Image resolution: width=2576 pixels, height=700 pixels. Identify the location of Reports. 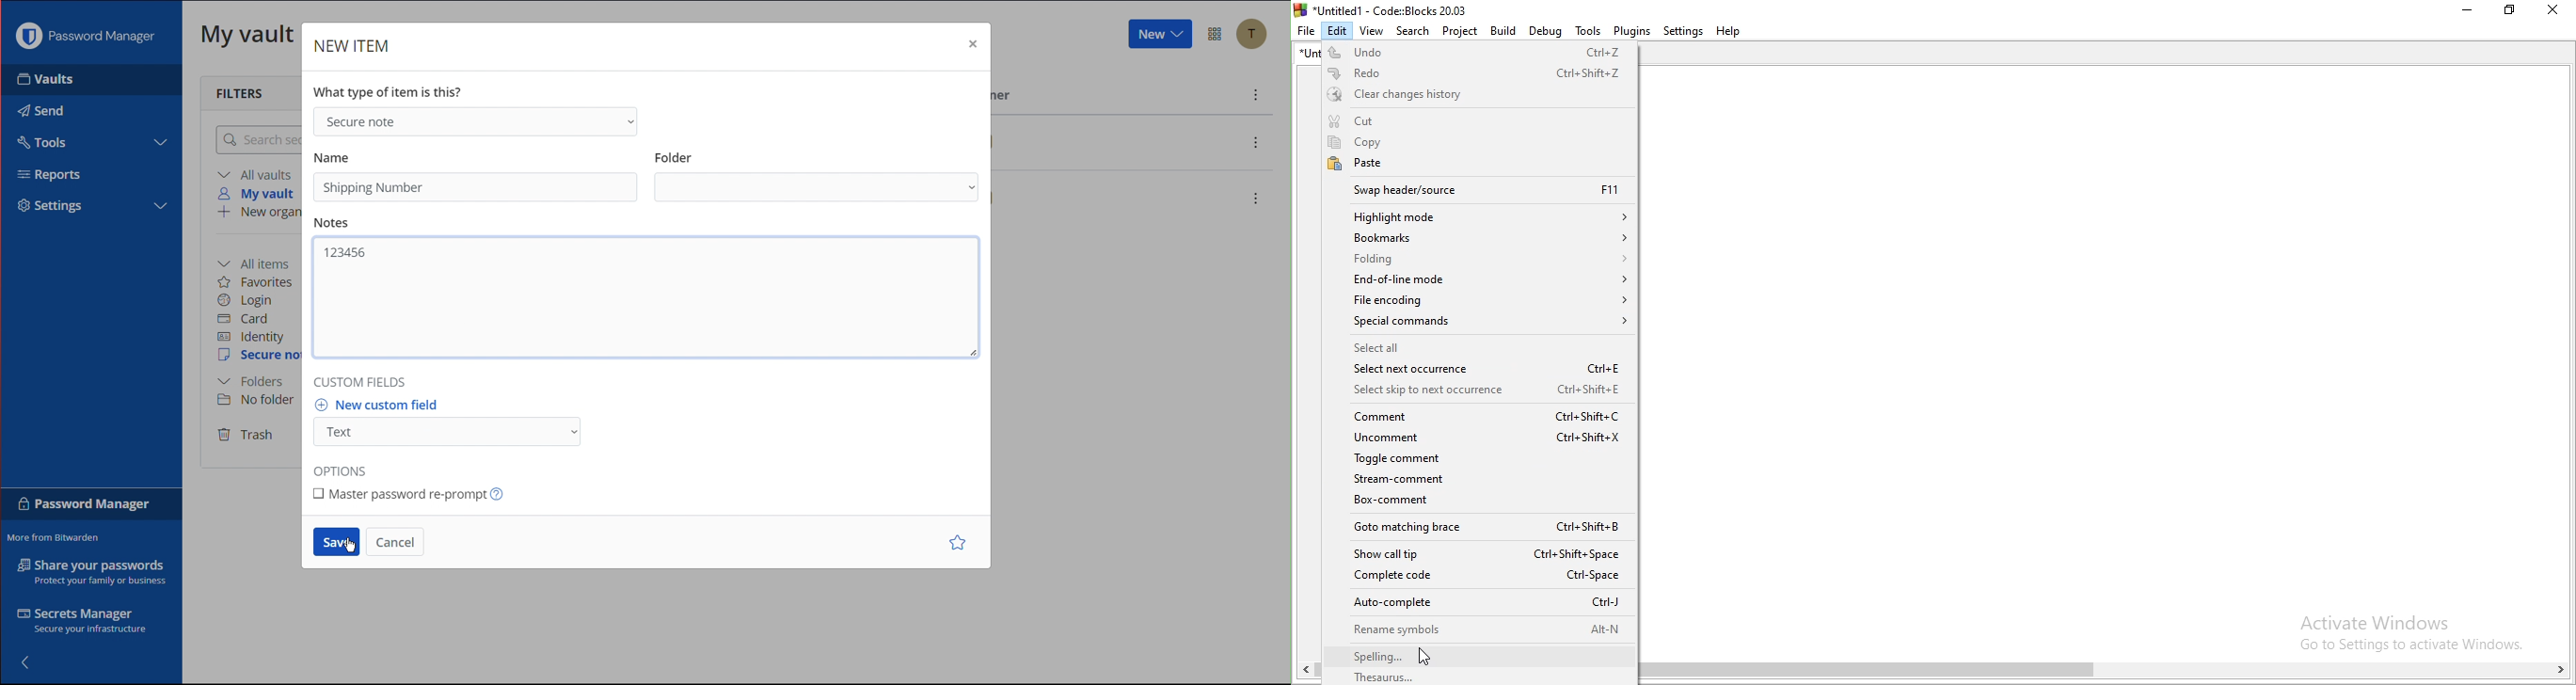
(50, 174).